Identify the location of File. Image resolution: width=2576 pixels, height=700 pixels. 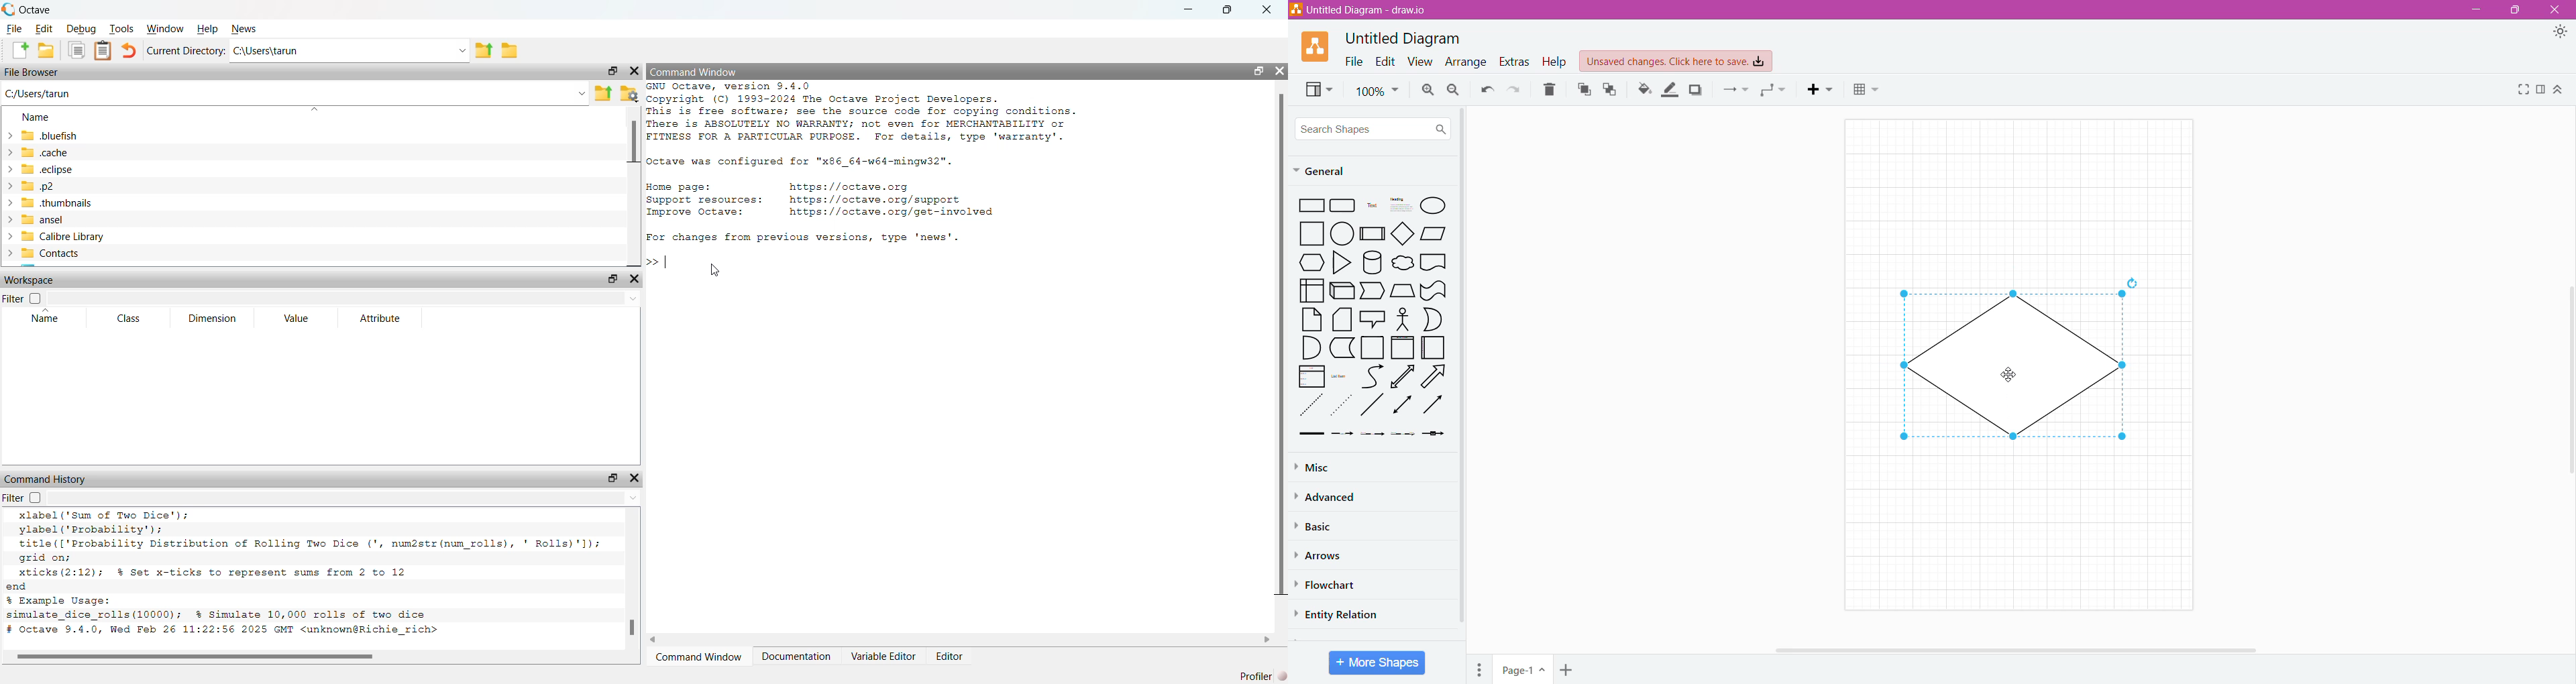
(1350, 61).